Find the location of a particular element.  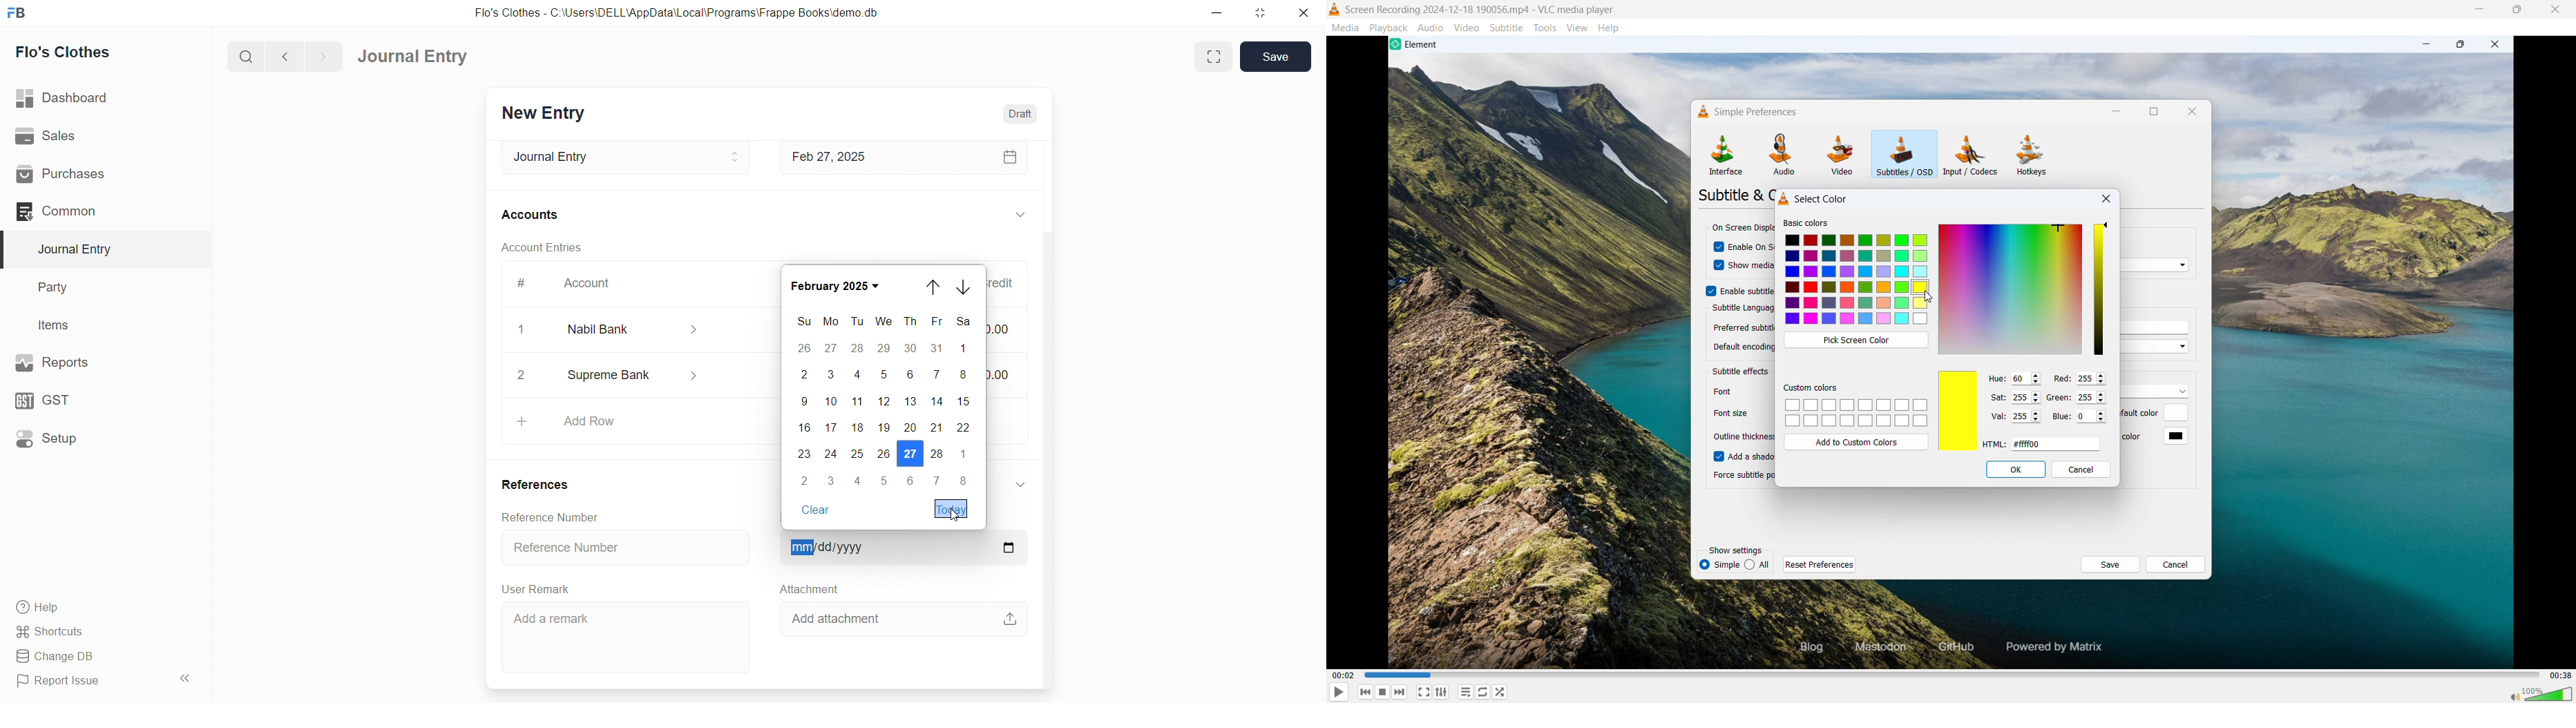

6 is located at coordinates (913, 481).